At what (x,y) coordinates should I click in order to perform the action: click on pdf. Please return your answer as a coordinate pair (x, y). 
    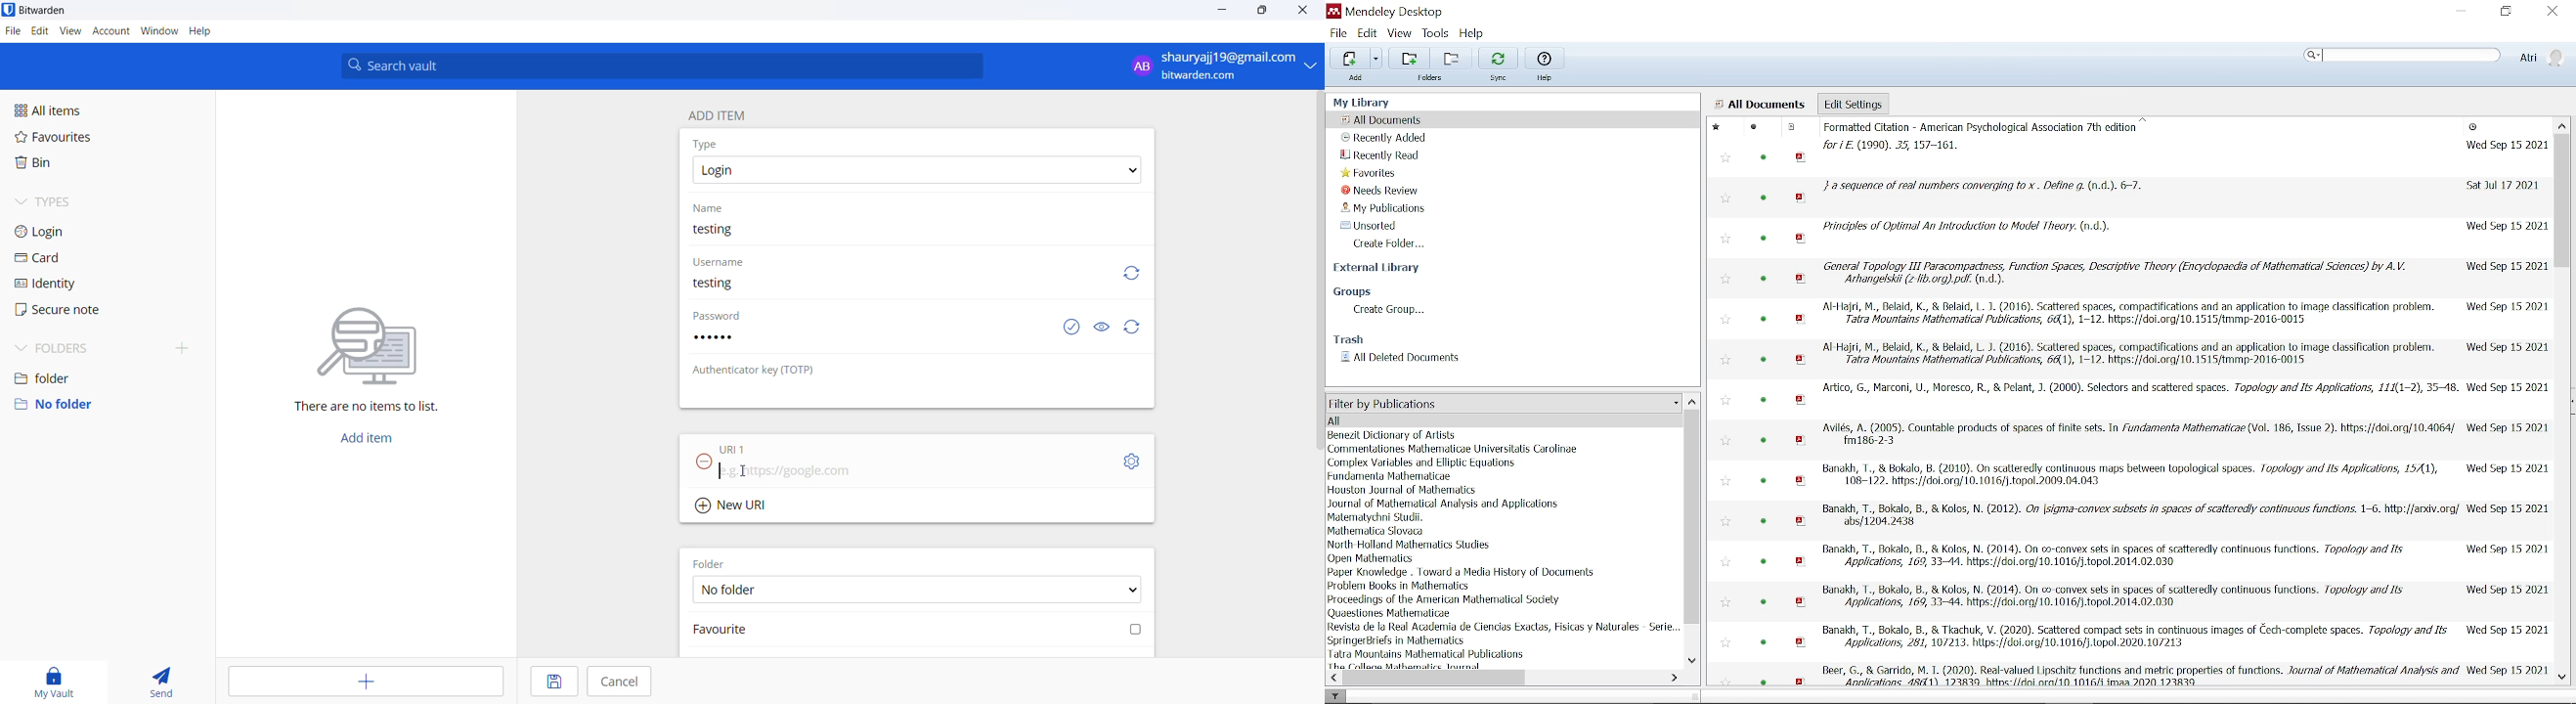
    Looking at the image, I should click on (1802, 521).